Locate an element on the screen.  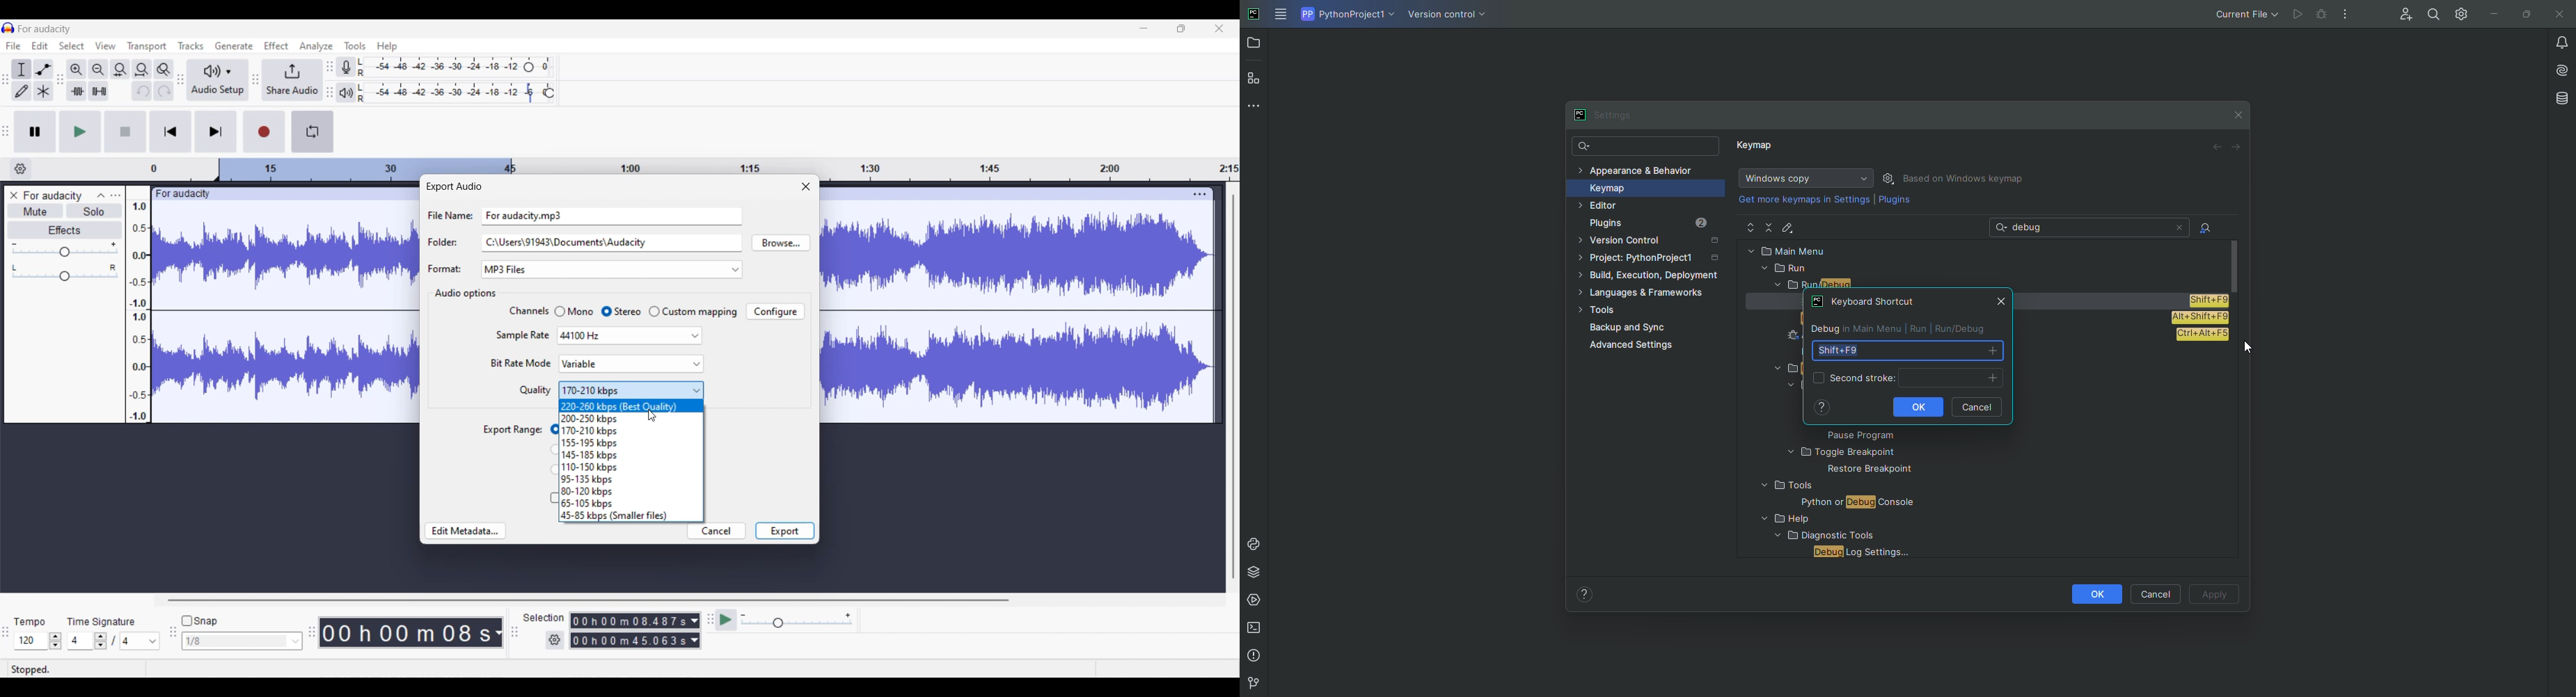
Toggle for Custom mapping is located at coordinates (693, 312).